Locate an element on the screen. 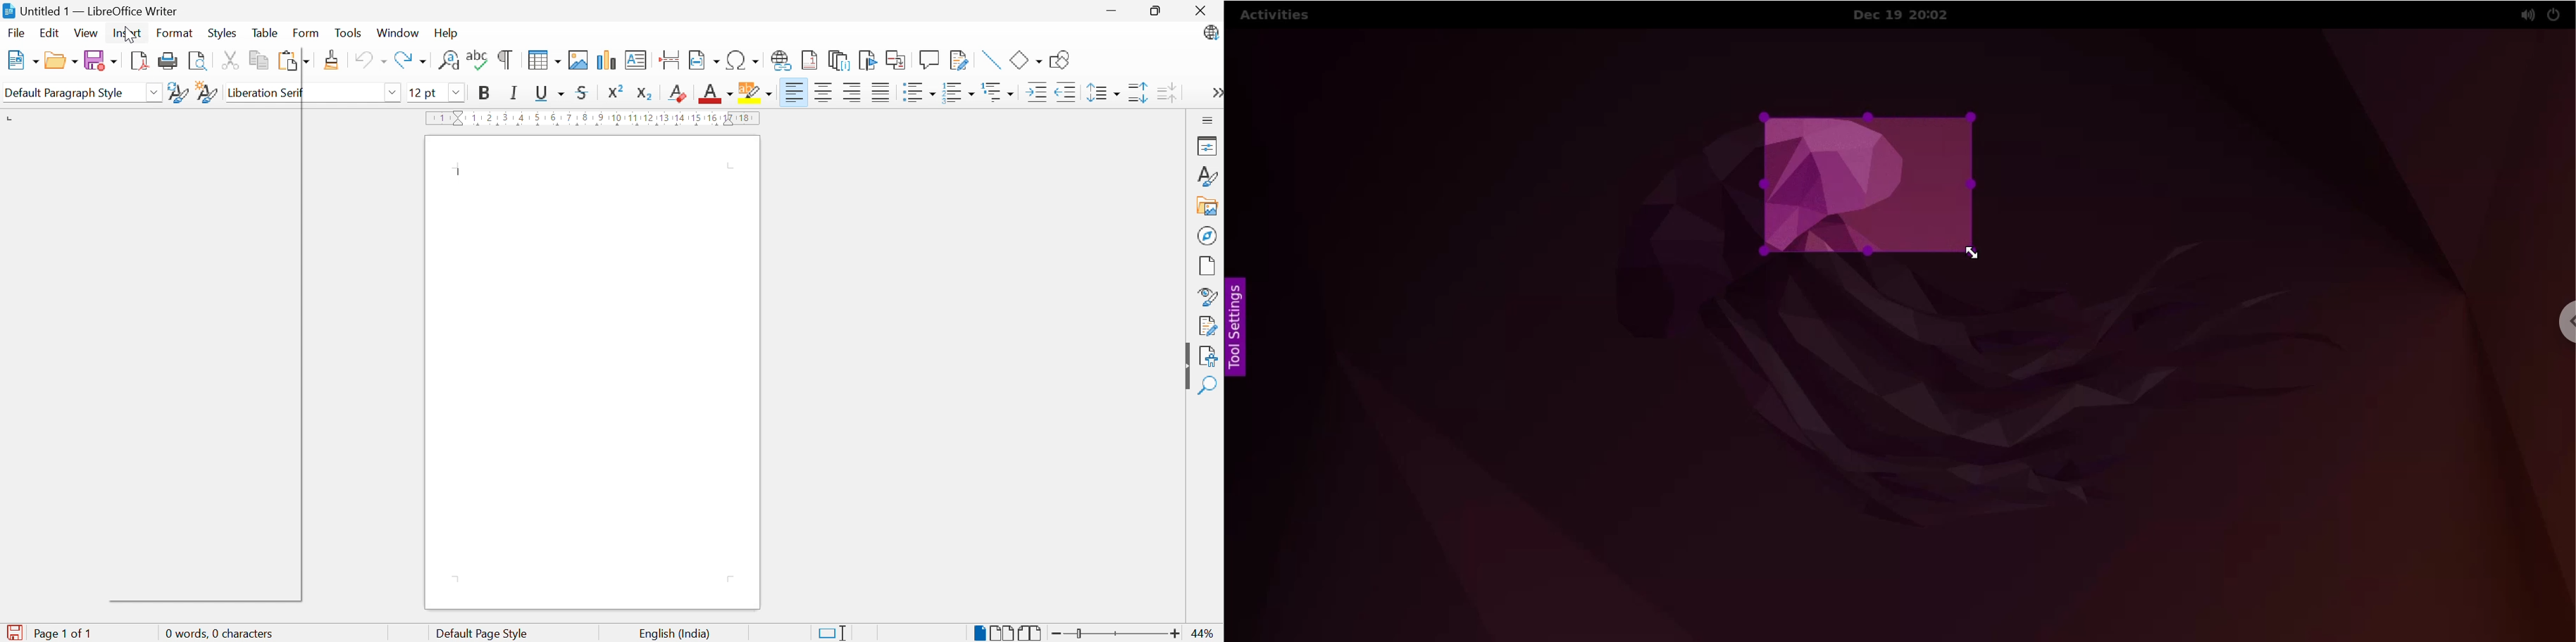  Styles is located at coordinates (1210, 176).